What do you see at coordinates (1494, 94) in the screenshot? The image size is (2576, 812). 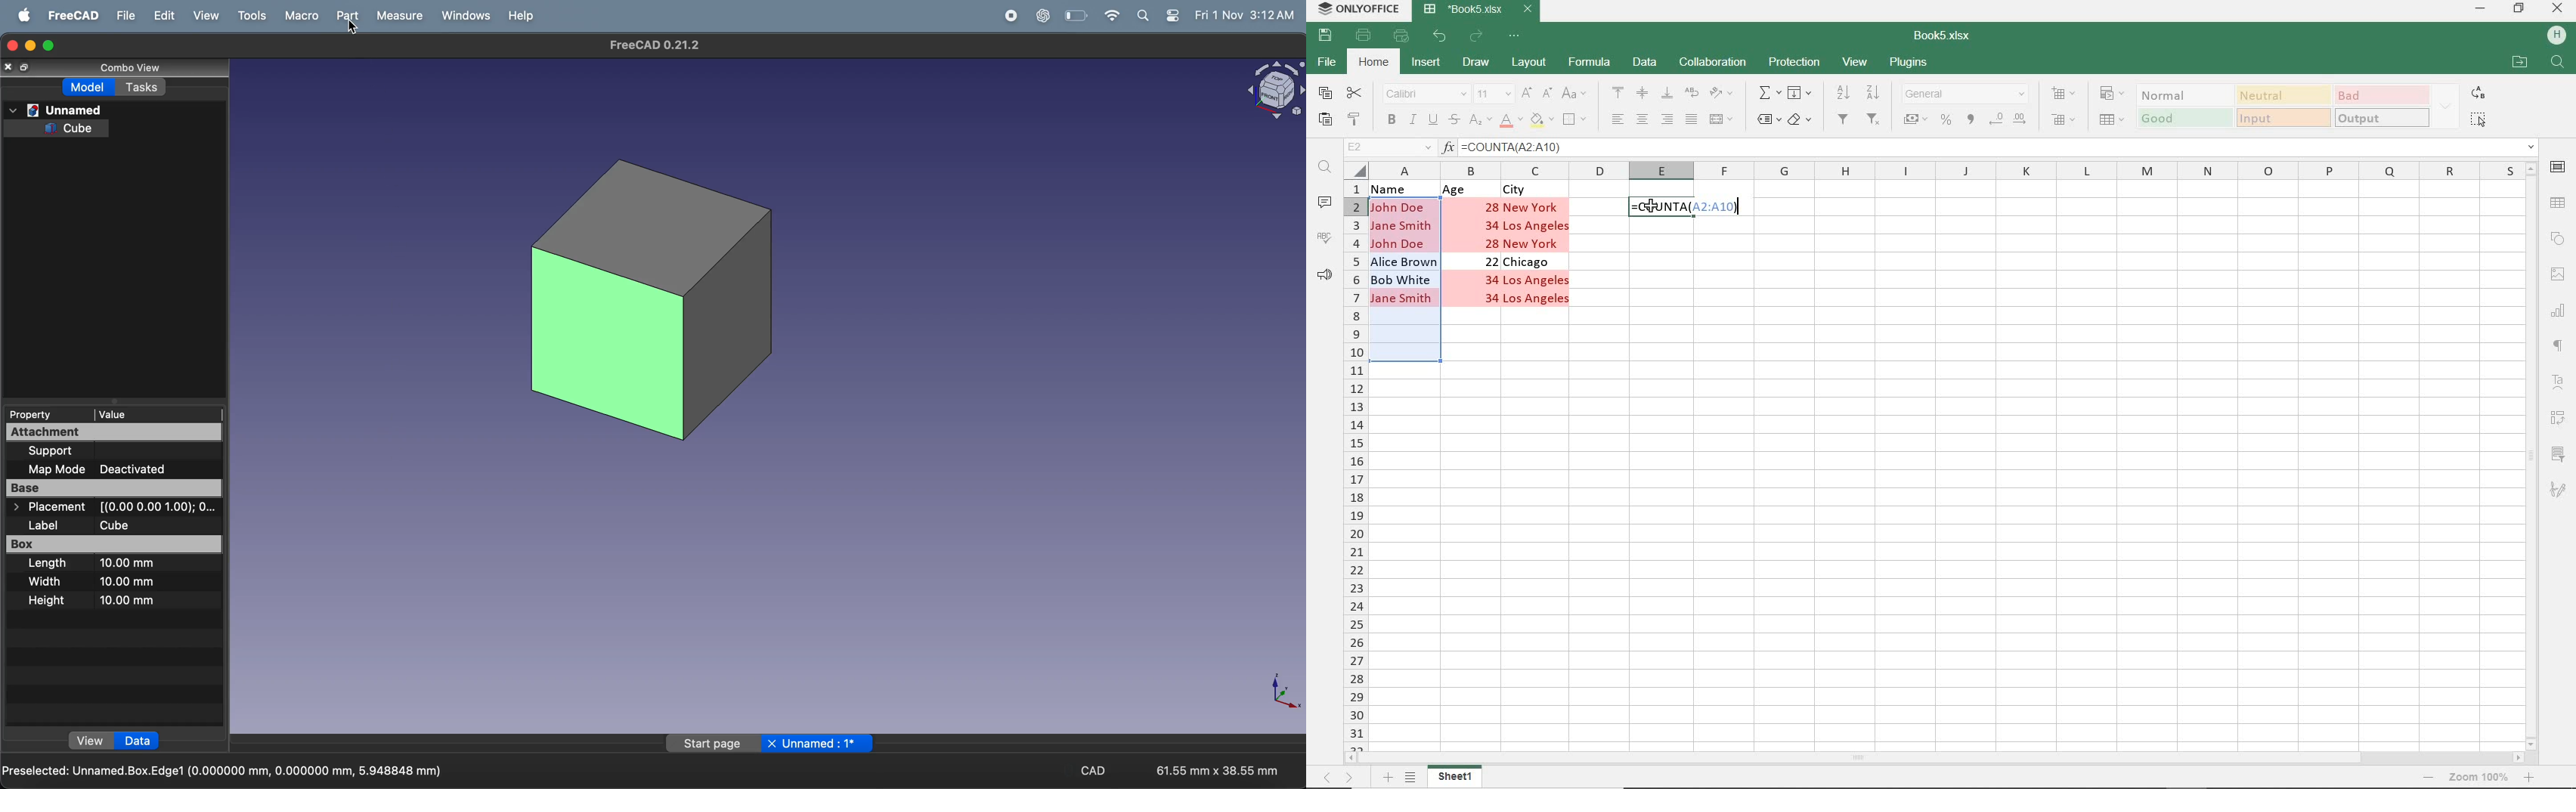 I see `FONT SIZE` at bounding box center [1494, 94].